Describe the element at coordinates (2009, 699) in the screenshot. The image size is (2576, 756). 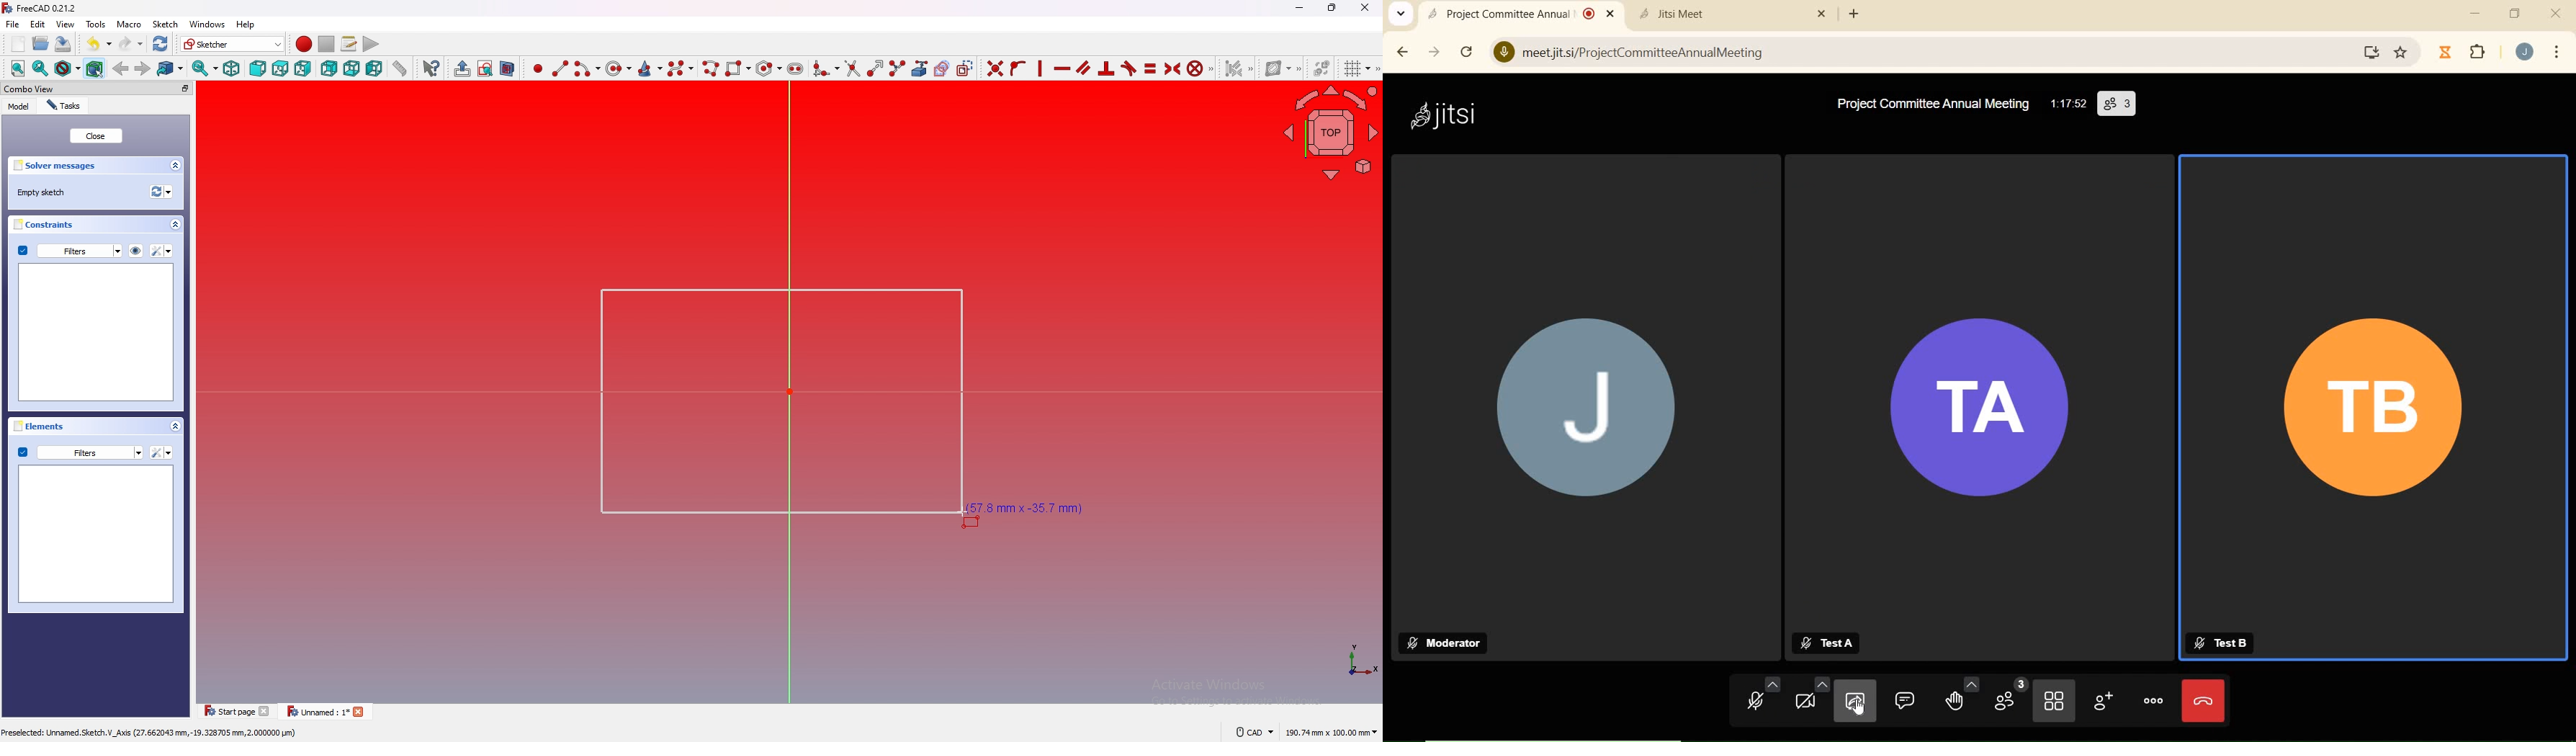
I see `participants` at that location.